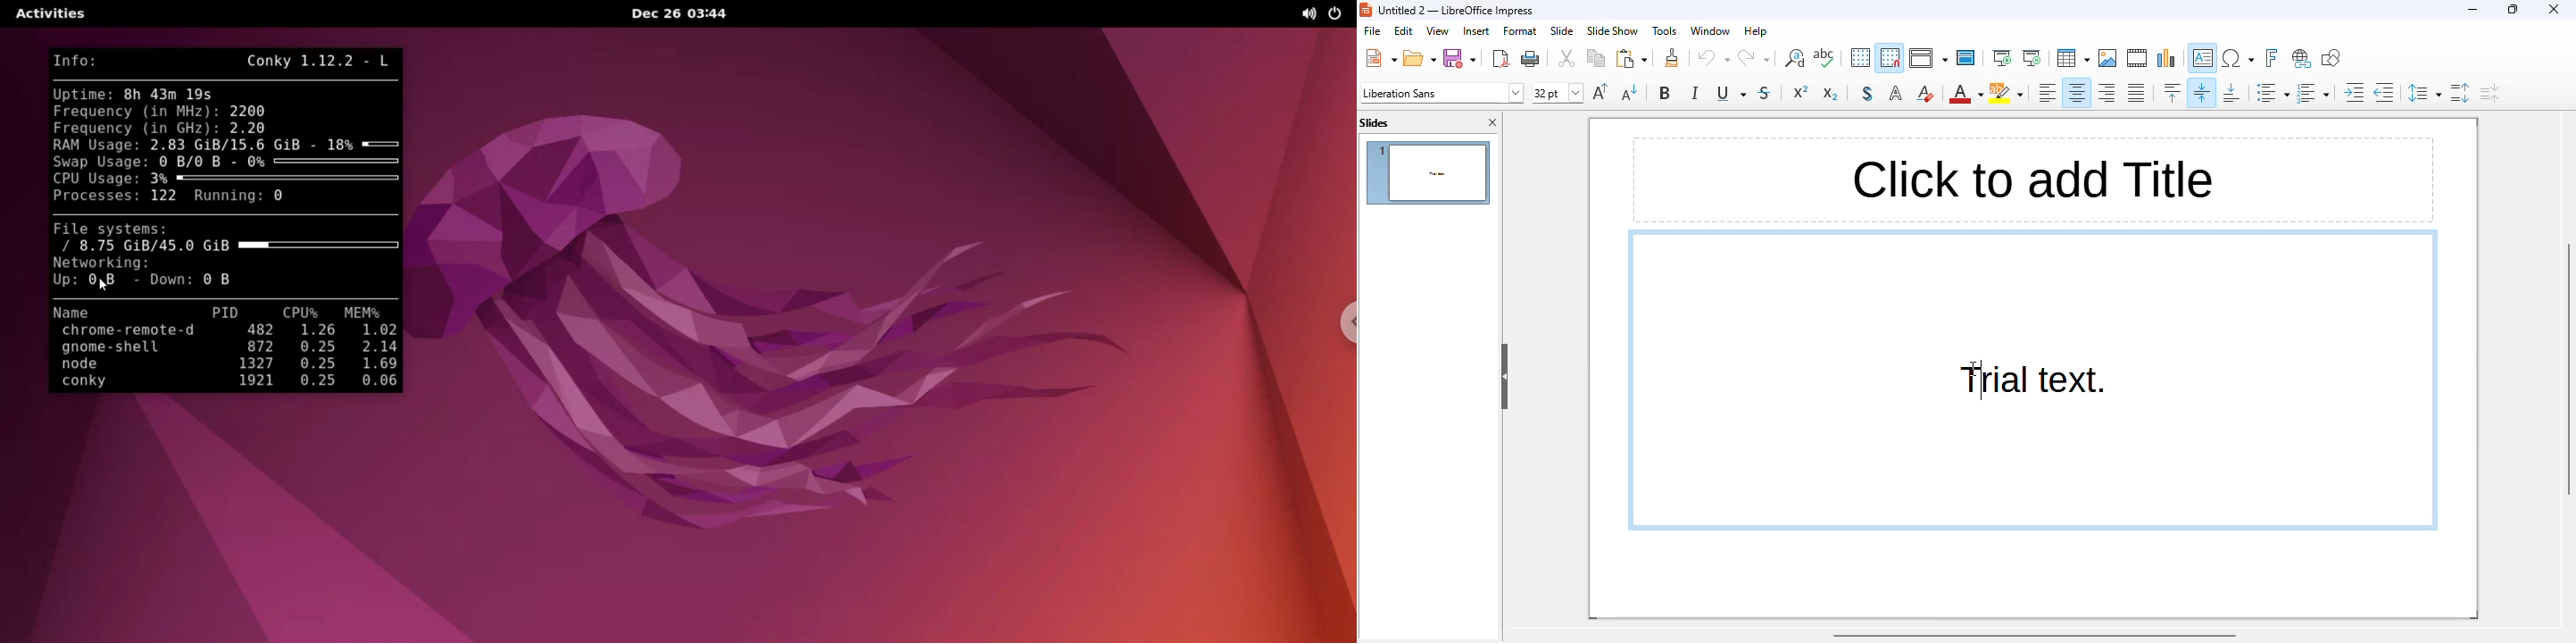 The width and height of the screenshot is (2576, 644). I want to click on window, so click(1712, 31).